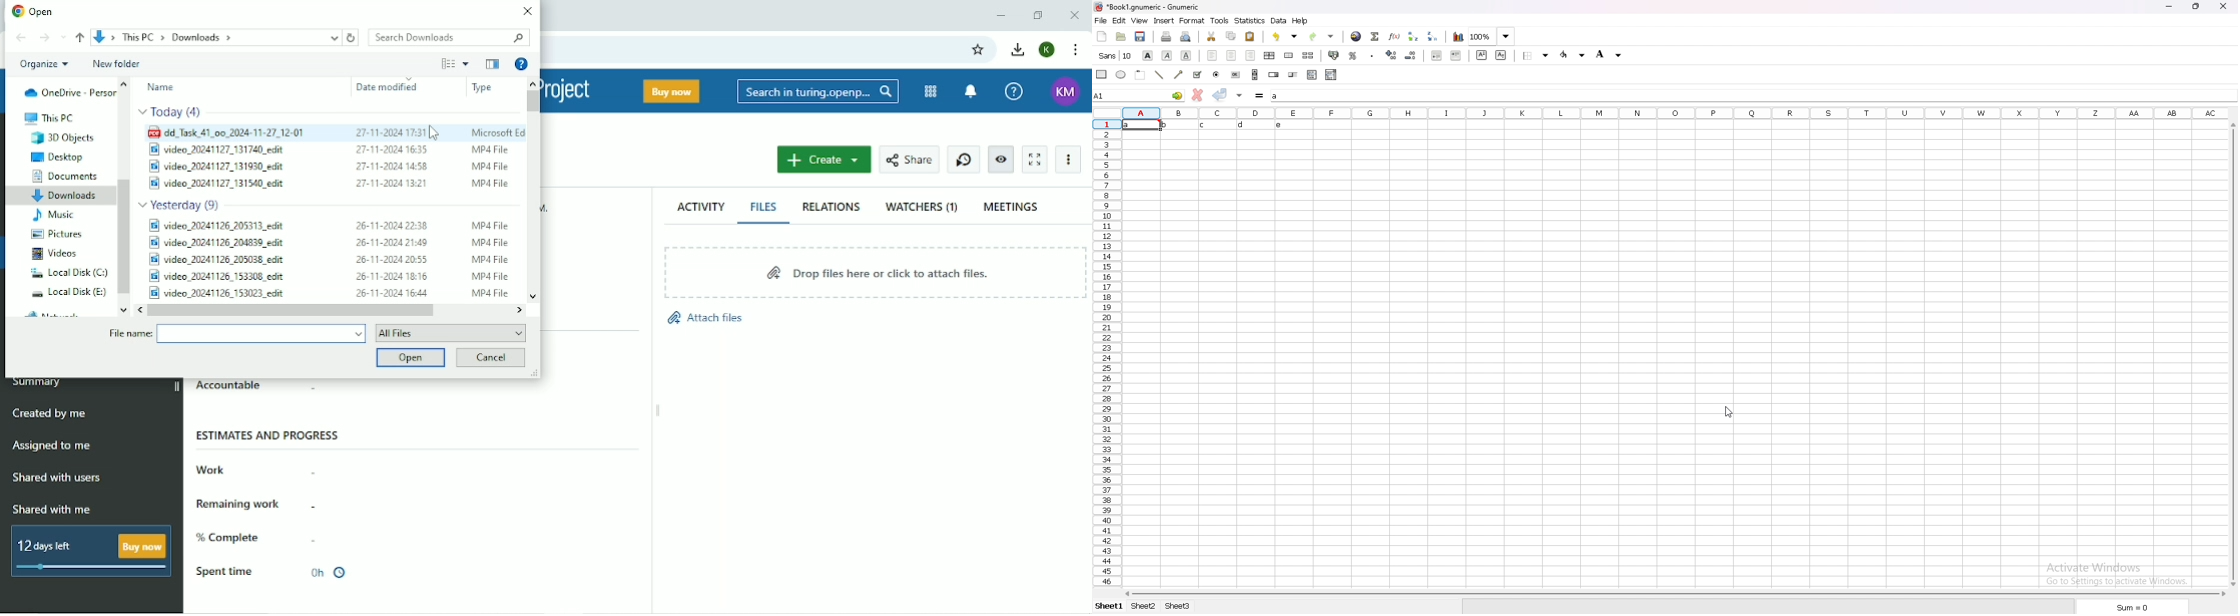 The image size is (2240, 616). What do you see at coordinates (229, 387) in the screenshot?
I see `Accountable` at bounding box center [229, 387].